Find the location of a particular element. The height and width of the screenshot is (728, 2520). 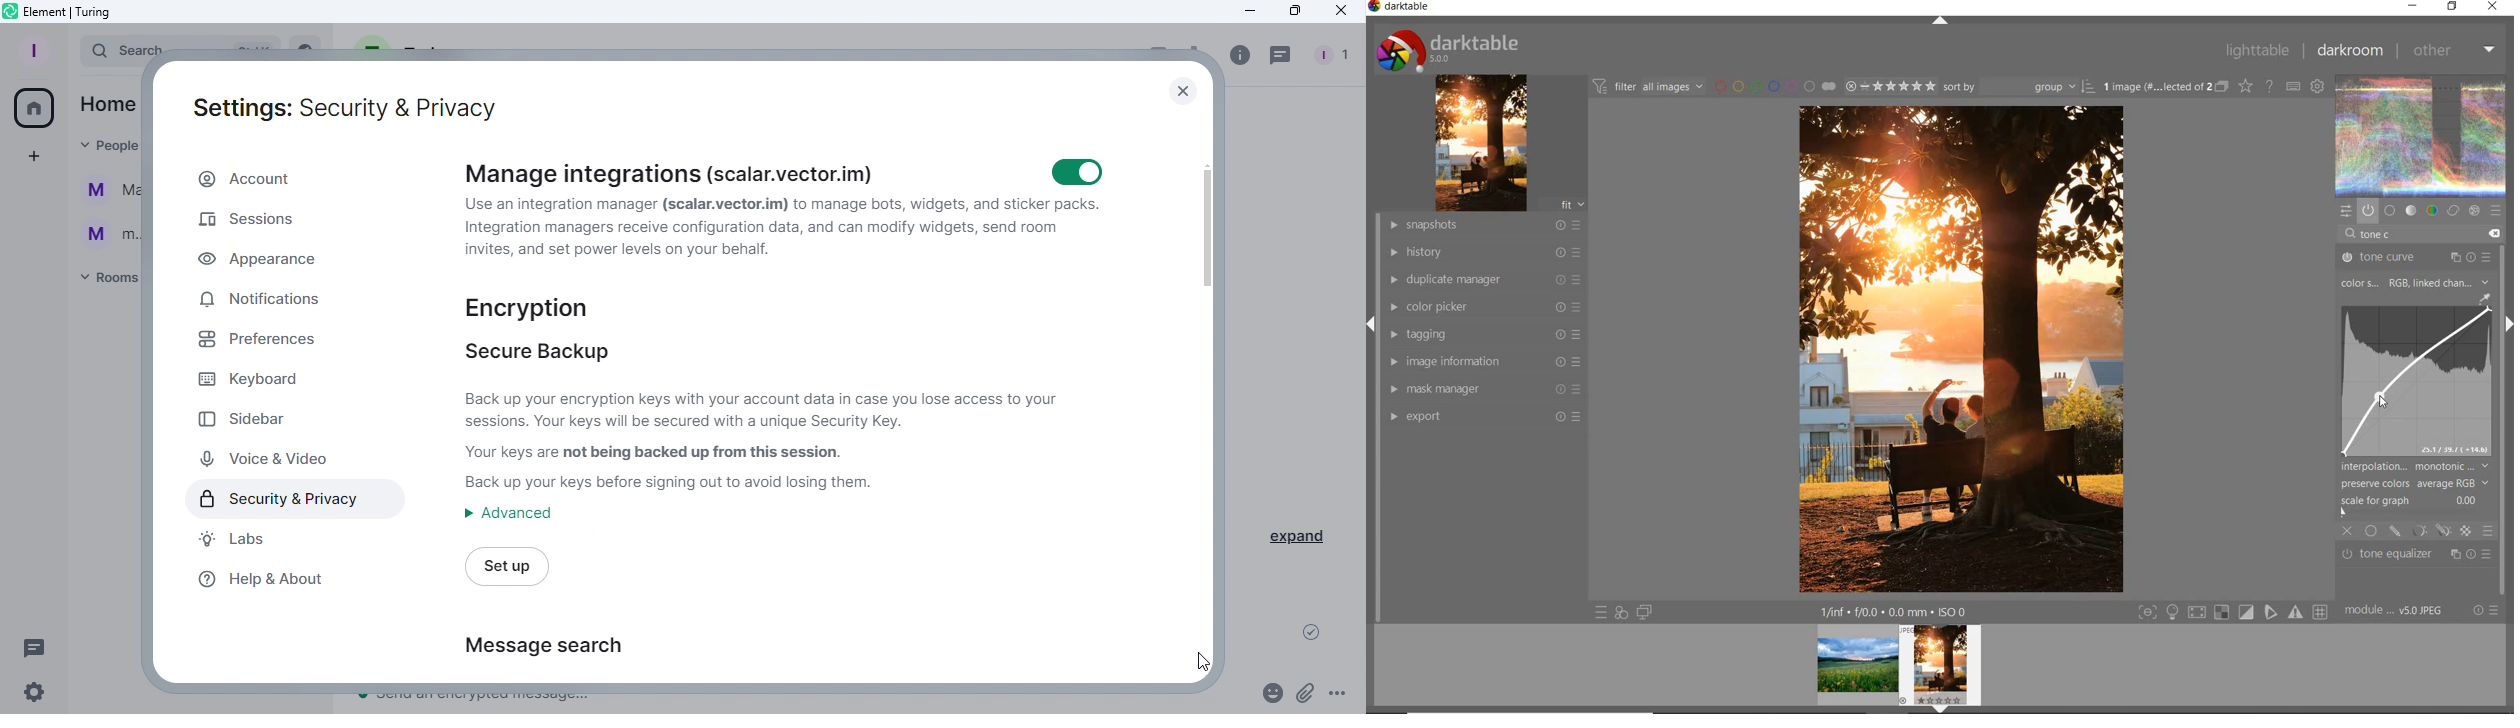

define keyboard shortcuts is located at coordinates (2319, 85).